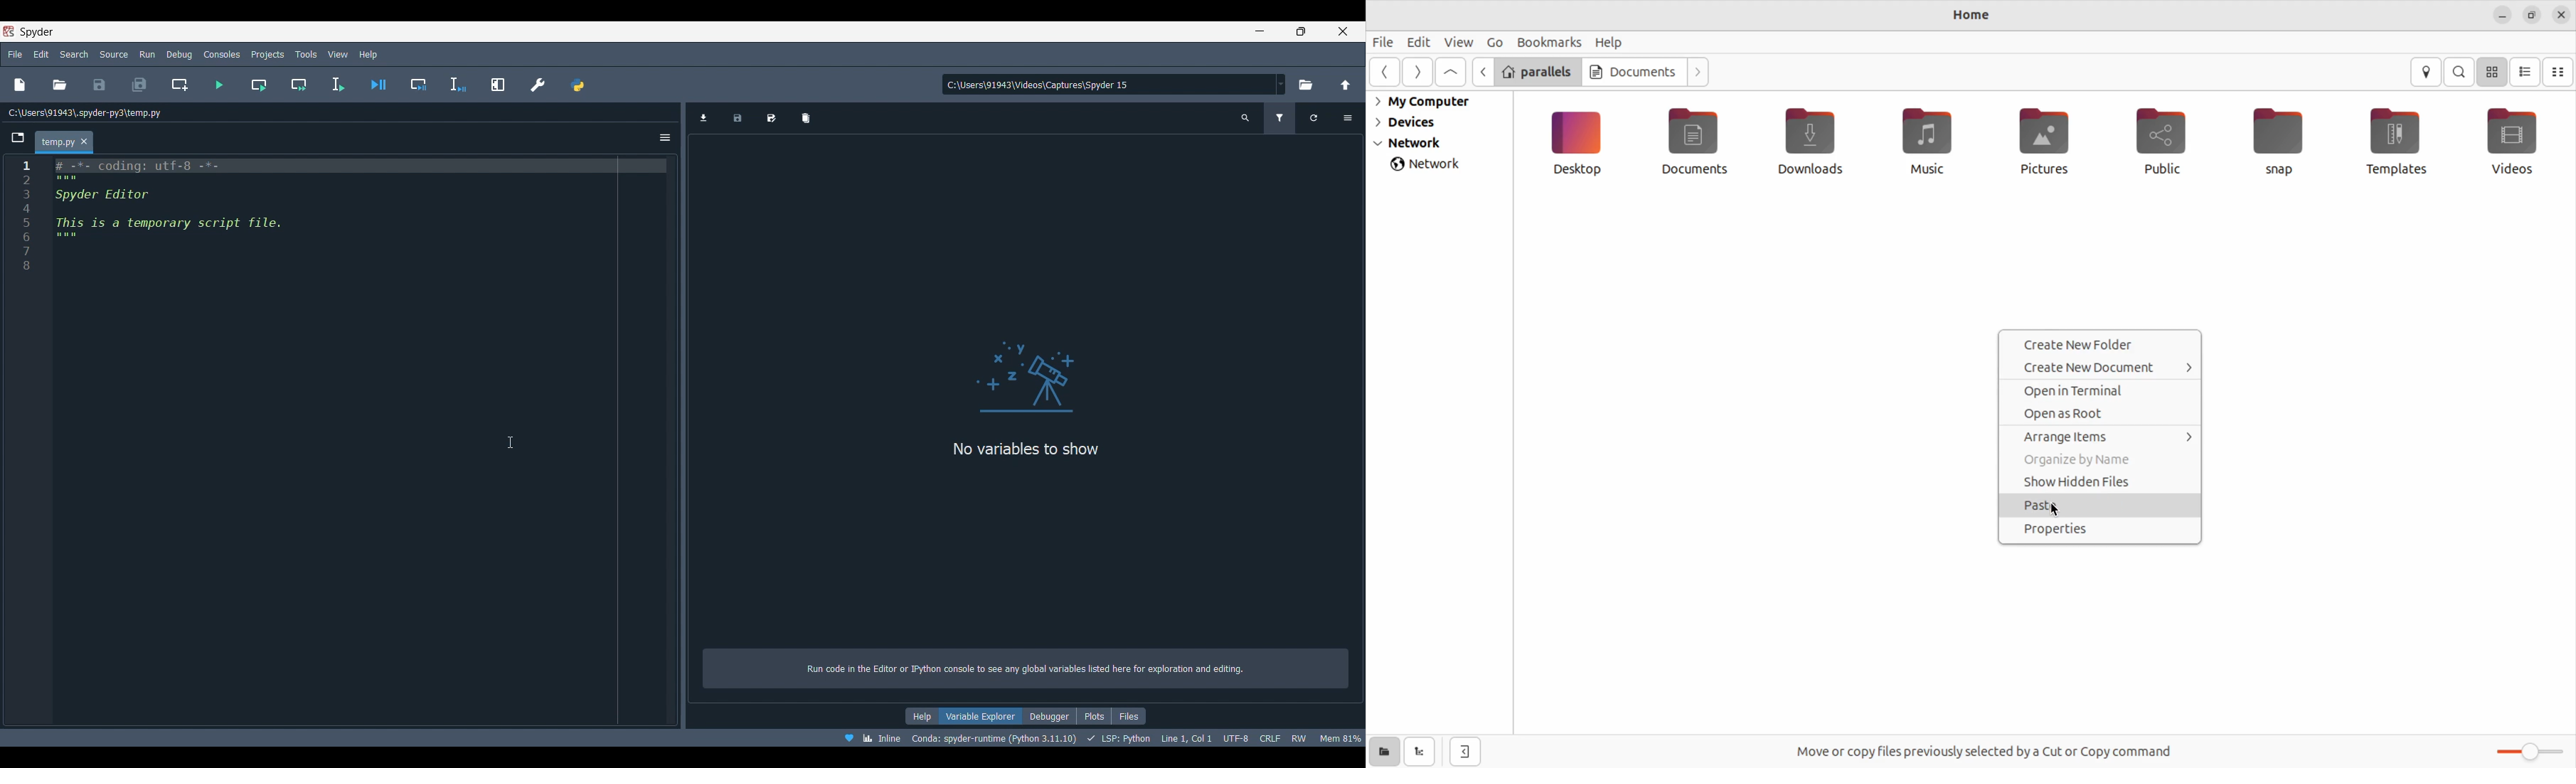 This screenshot has width=2576, height=784. I want to click on Logo and description of pane, so click(1026, 486).